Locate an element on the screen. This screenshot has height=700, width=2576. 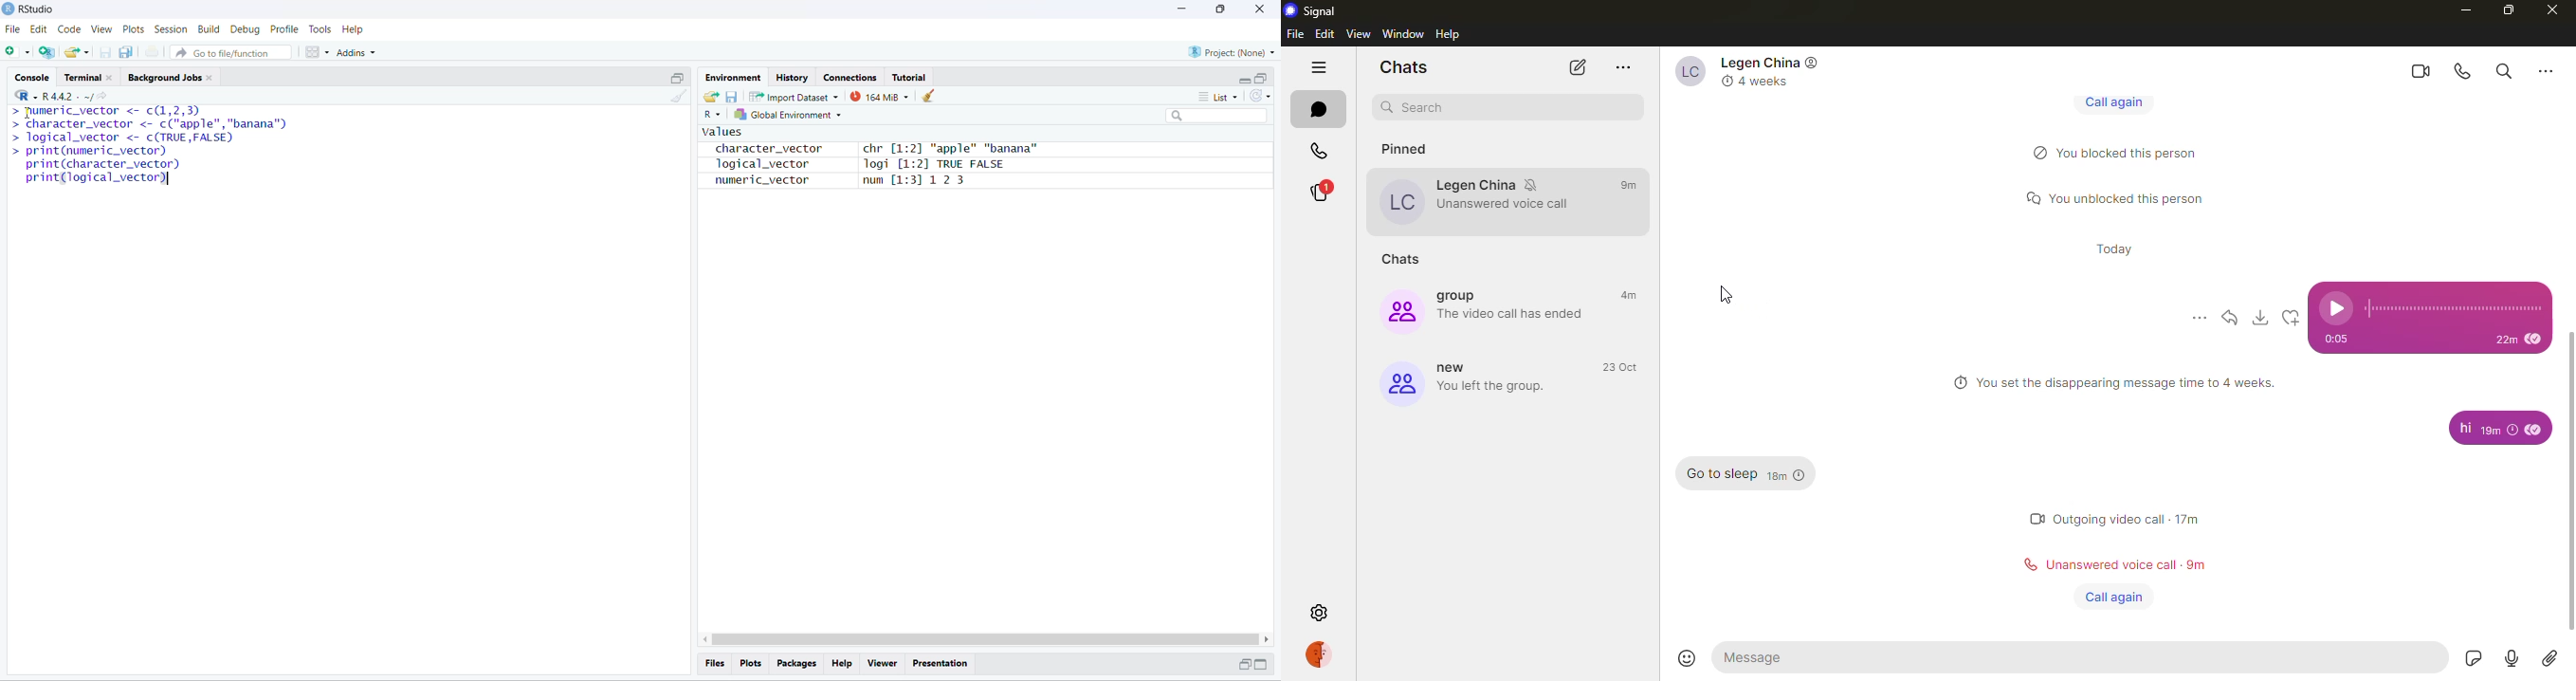
character_vector is located at coordinates (763, 149).